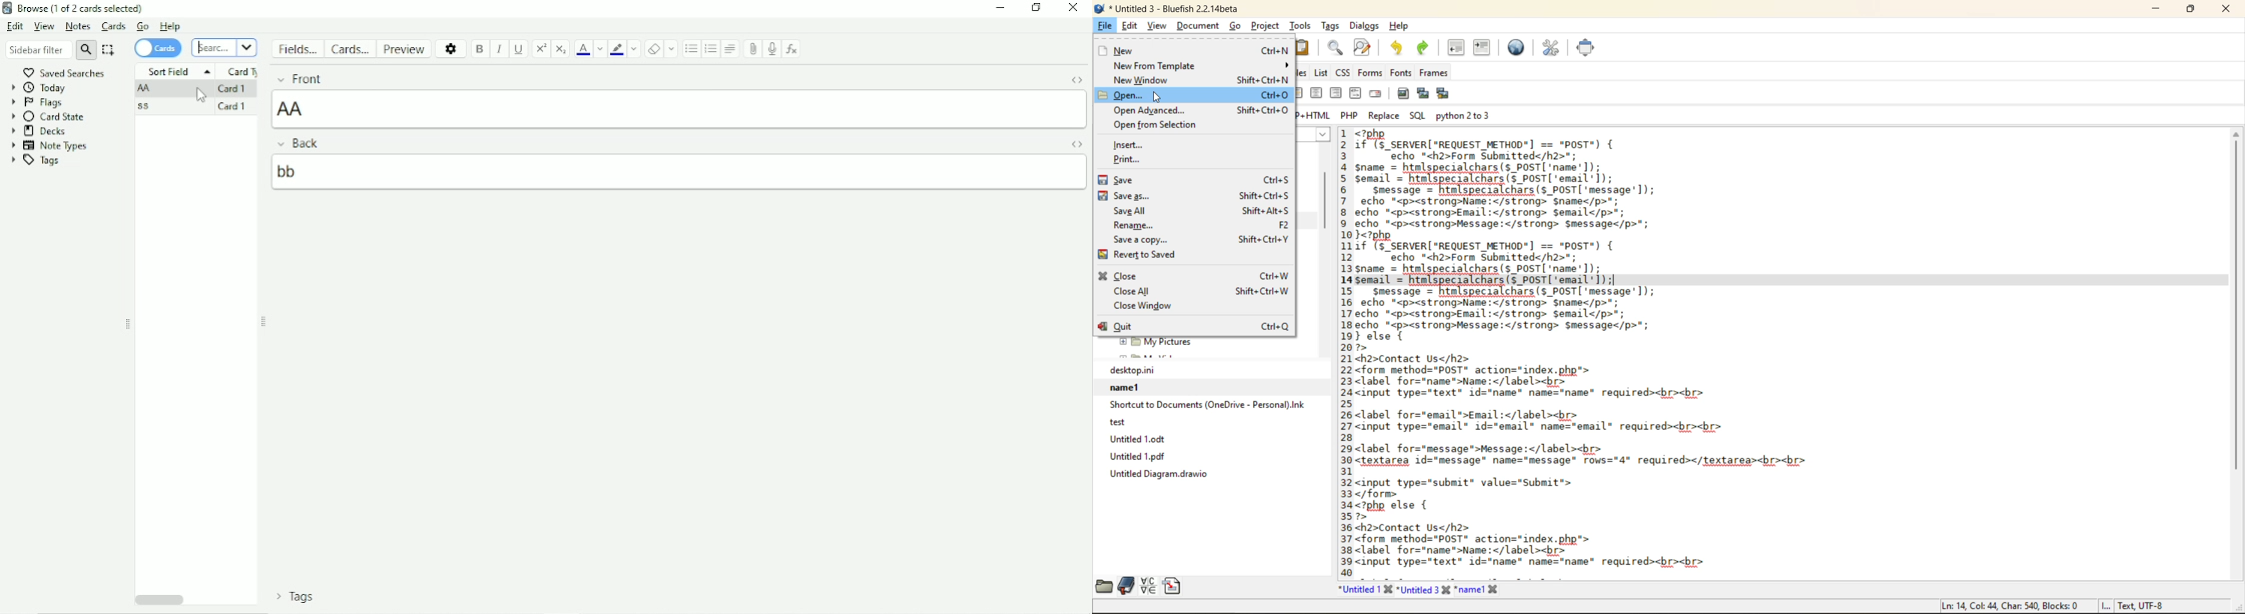 The image size is (2268, 616). I want to click on Equations, so click(793, 48).